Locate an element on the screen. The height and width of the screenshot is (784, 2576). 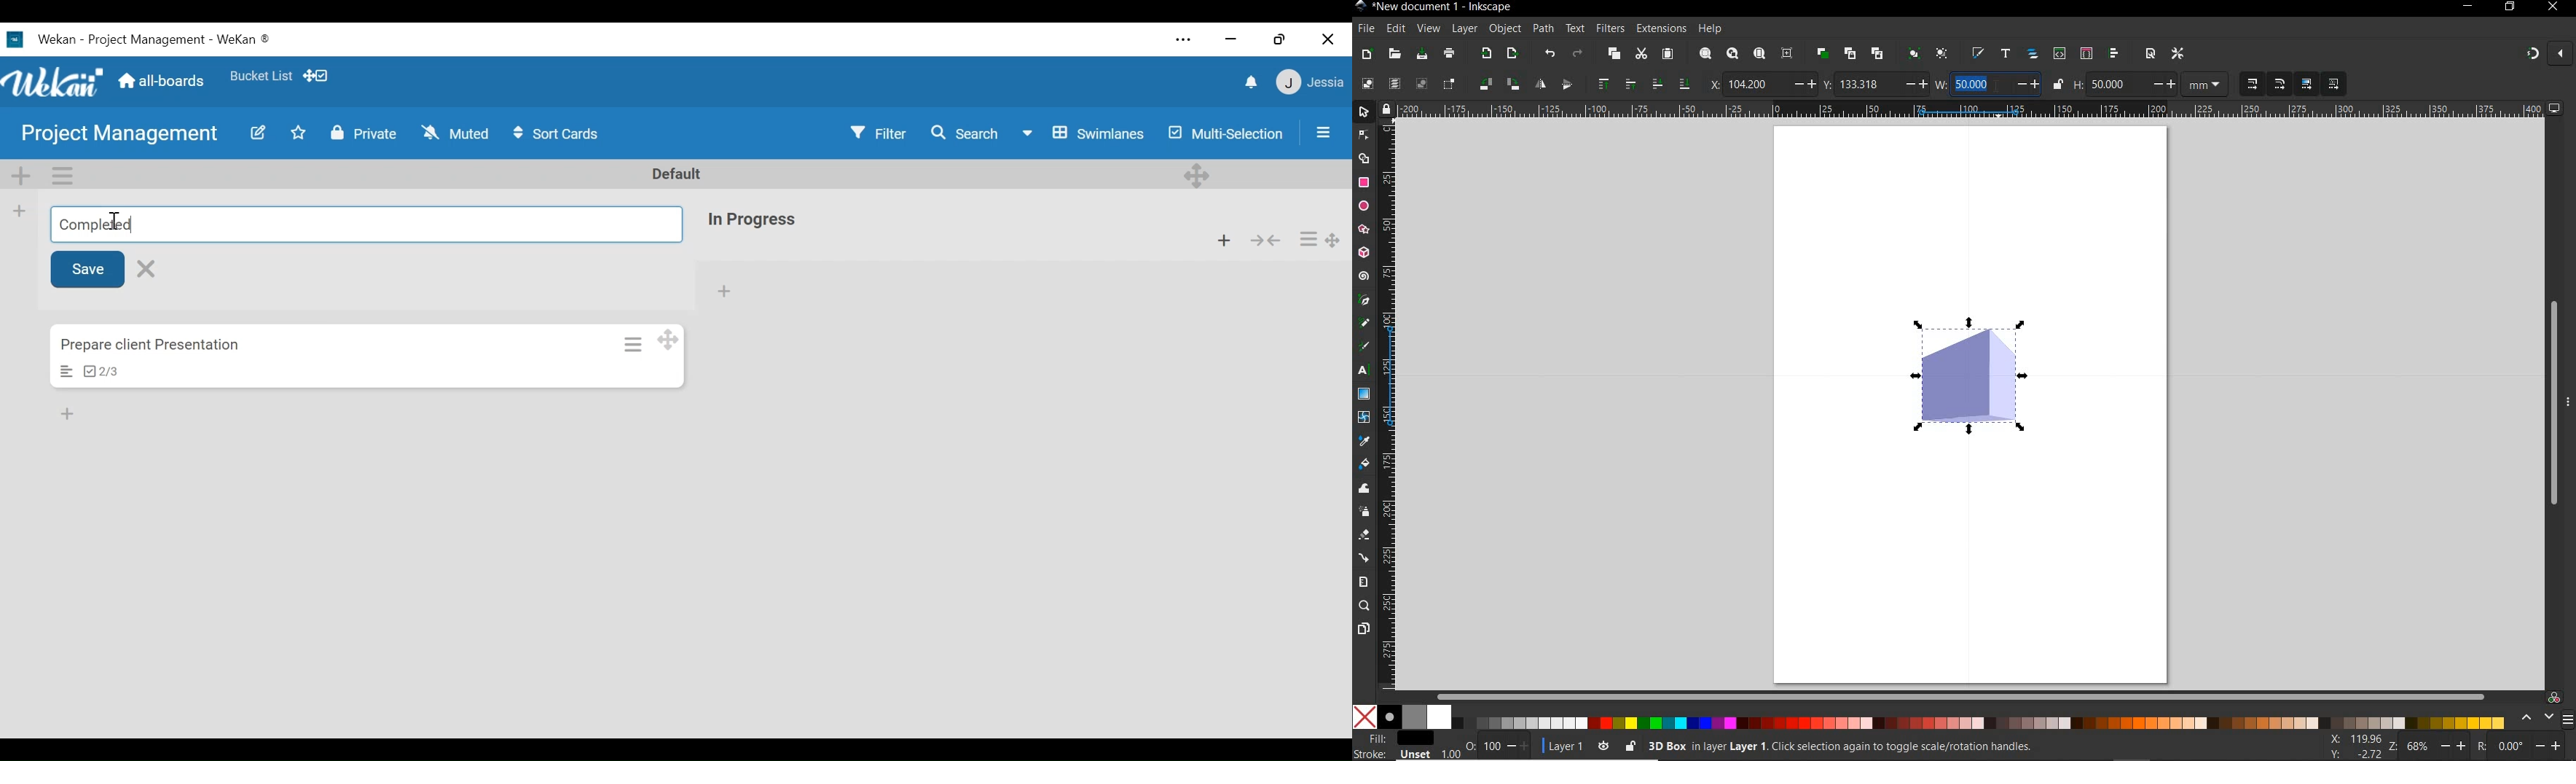
deselect is located at coordinates (1421, 85).